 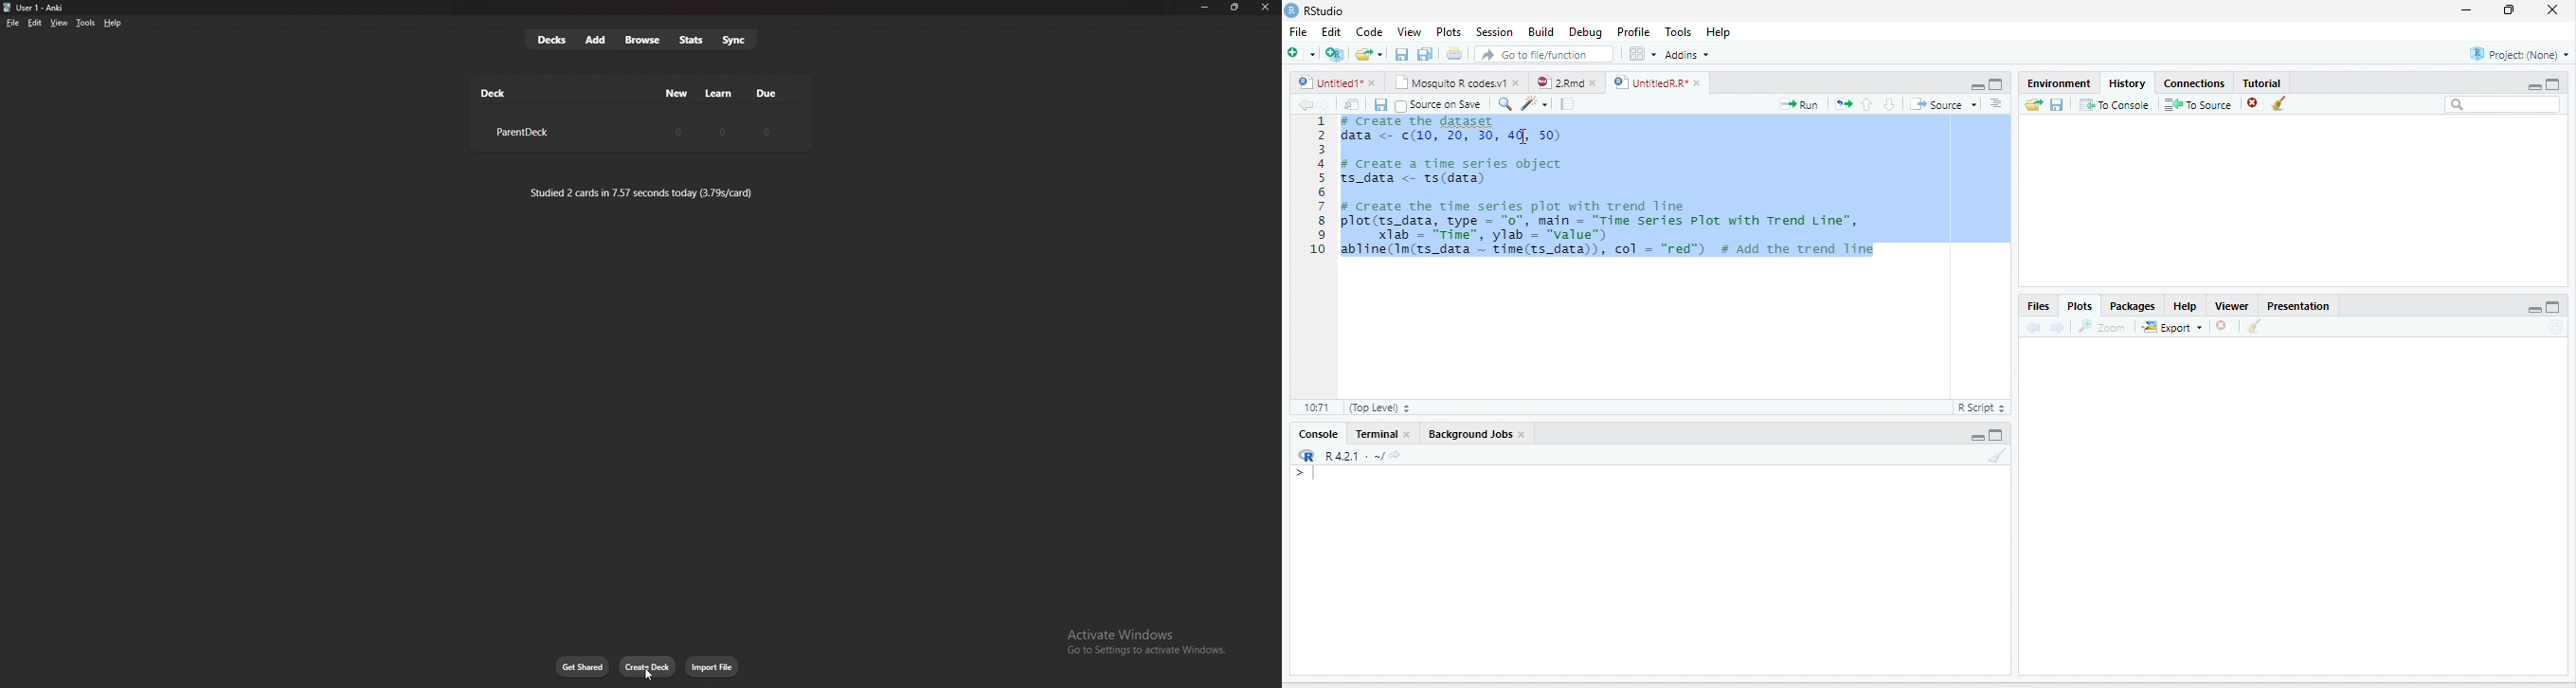 I want to click on 1:1, so click(x=1315, y=407).